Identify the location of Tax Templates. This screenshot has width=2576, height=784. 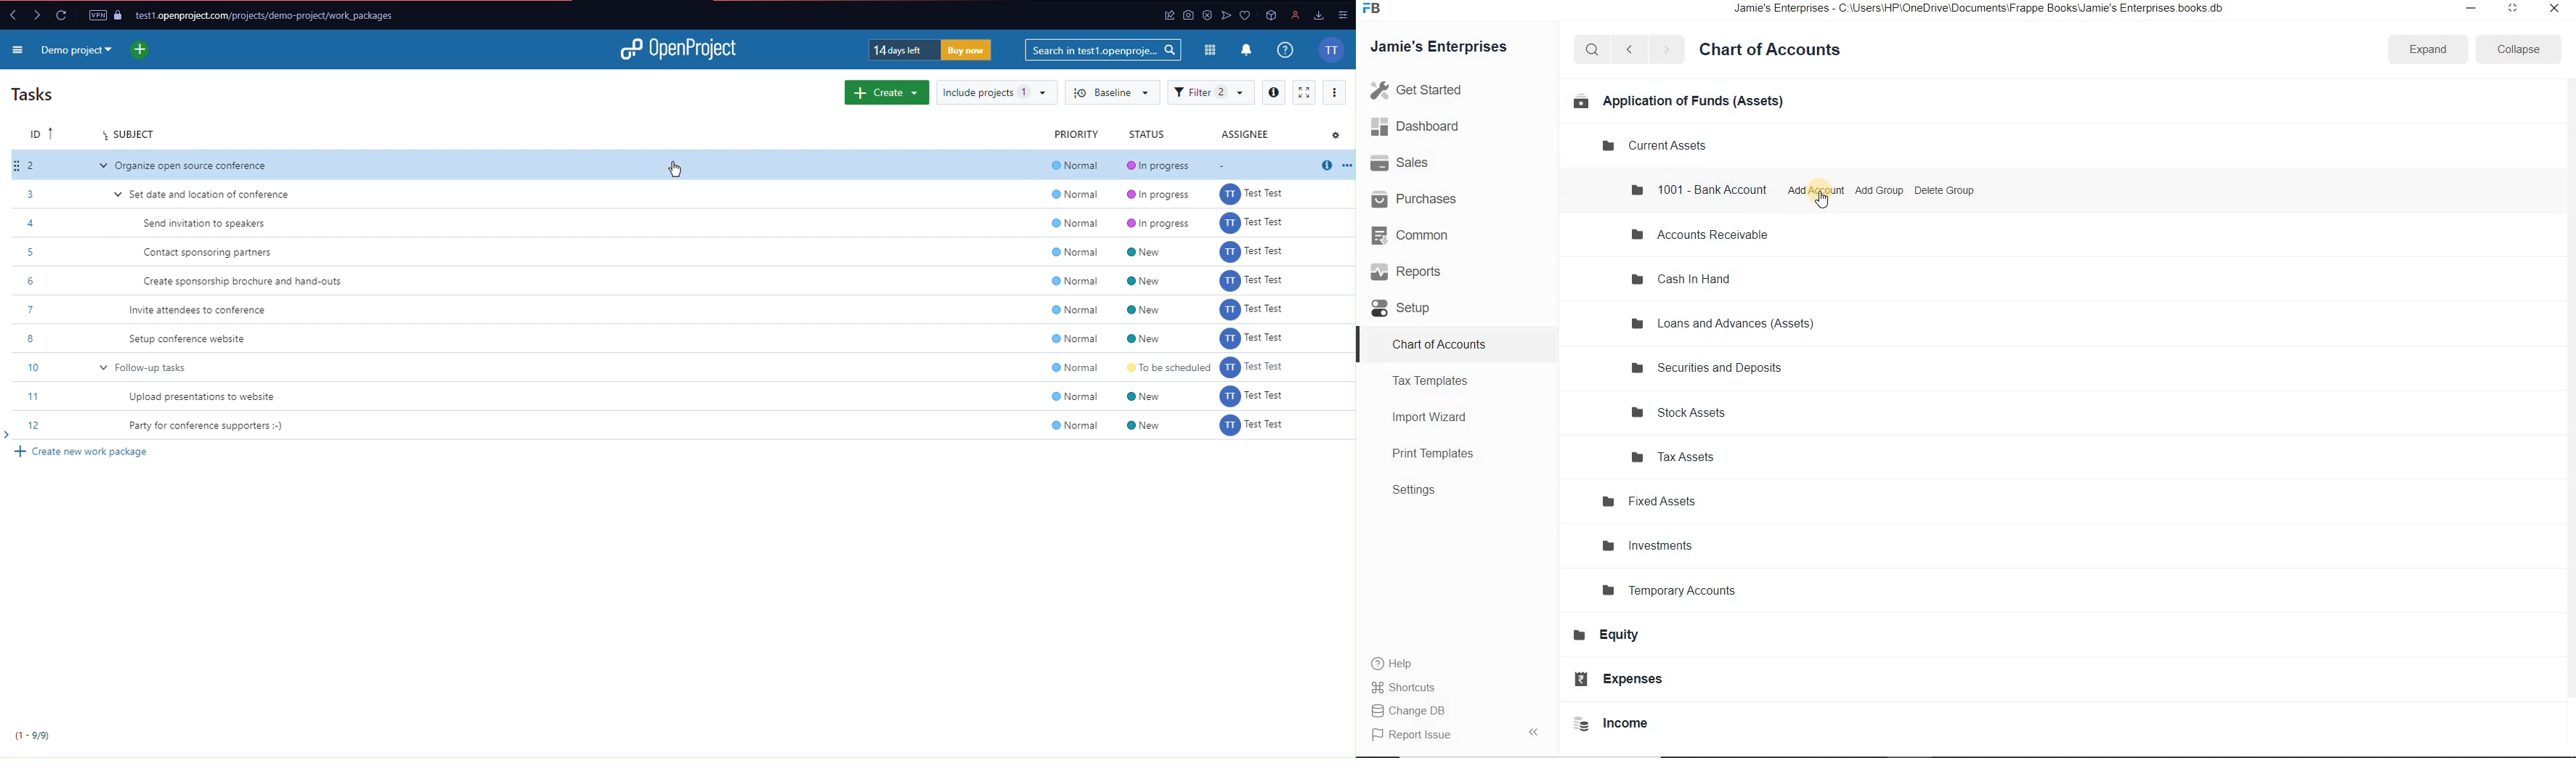
(1436, 380).